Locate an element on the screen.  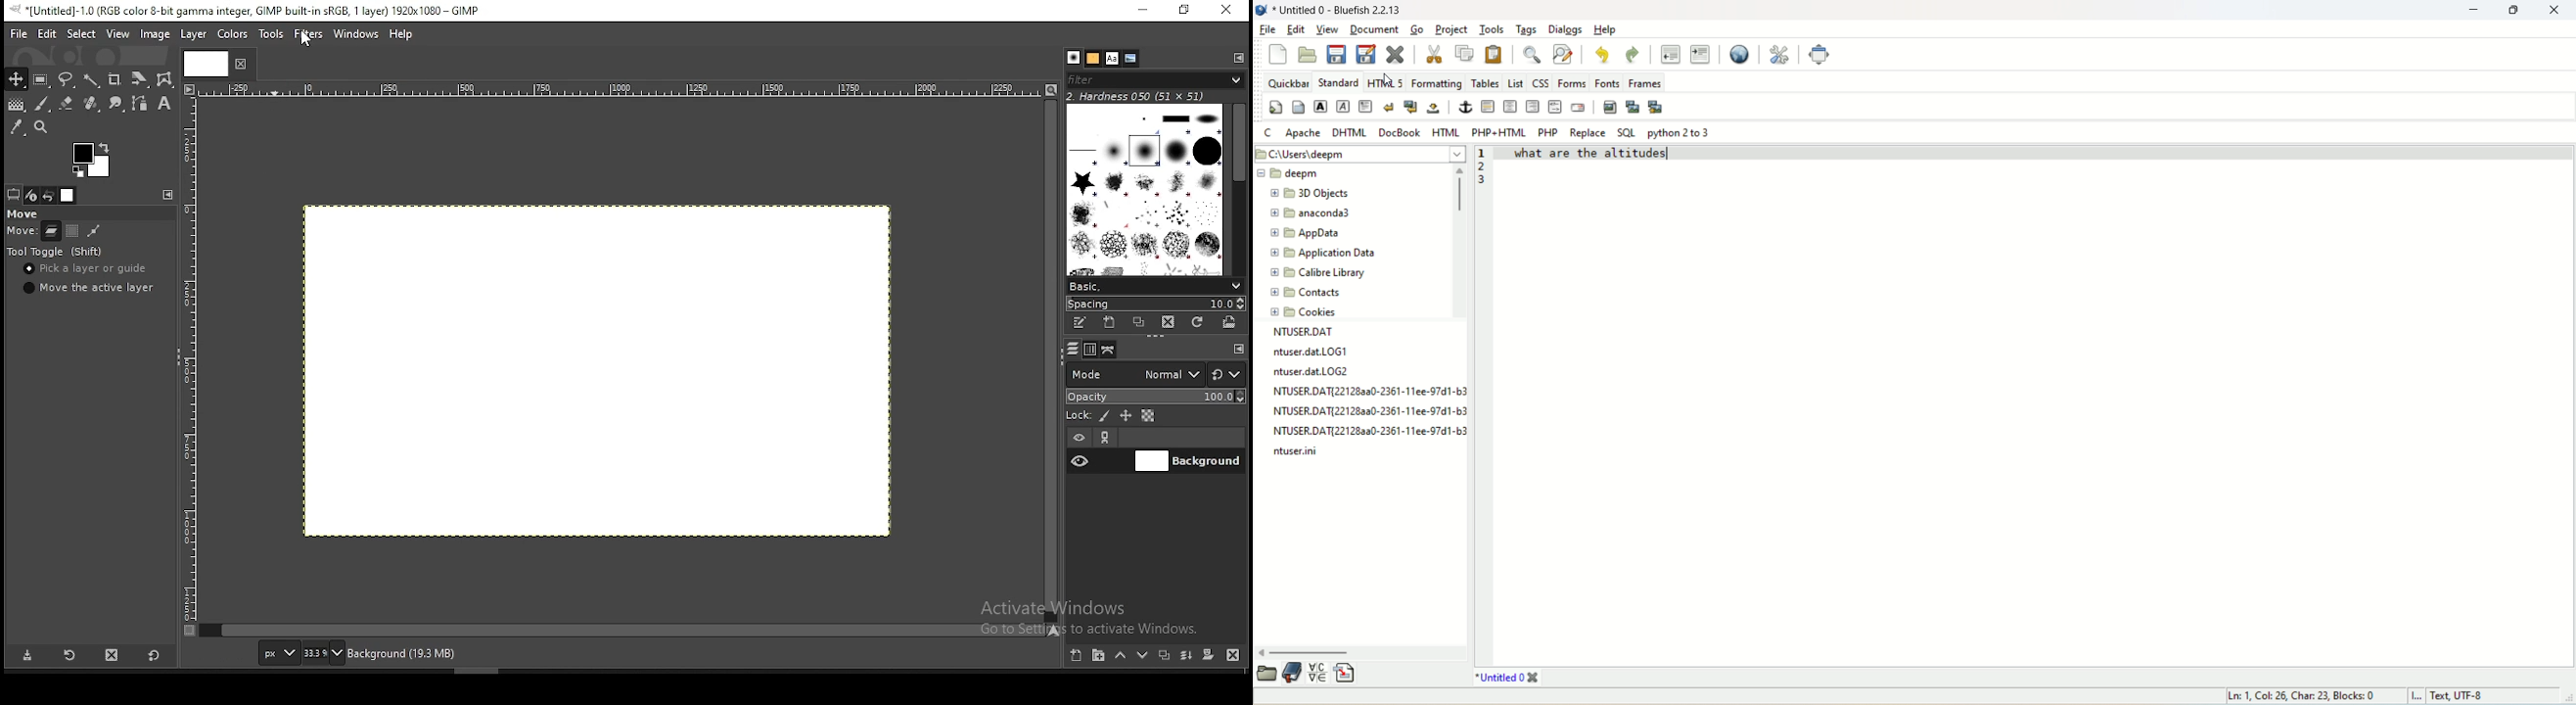
tab is located at coordinates (204, 63).